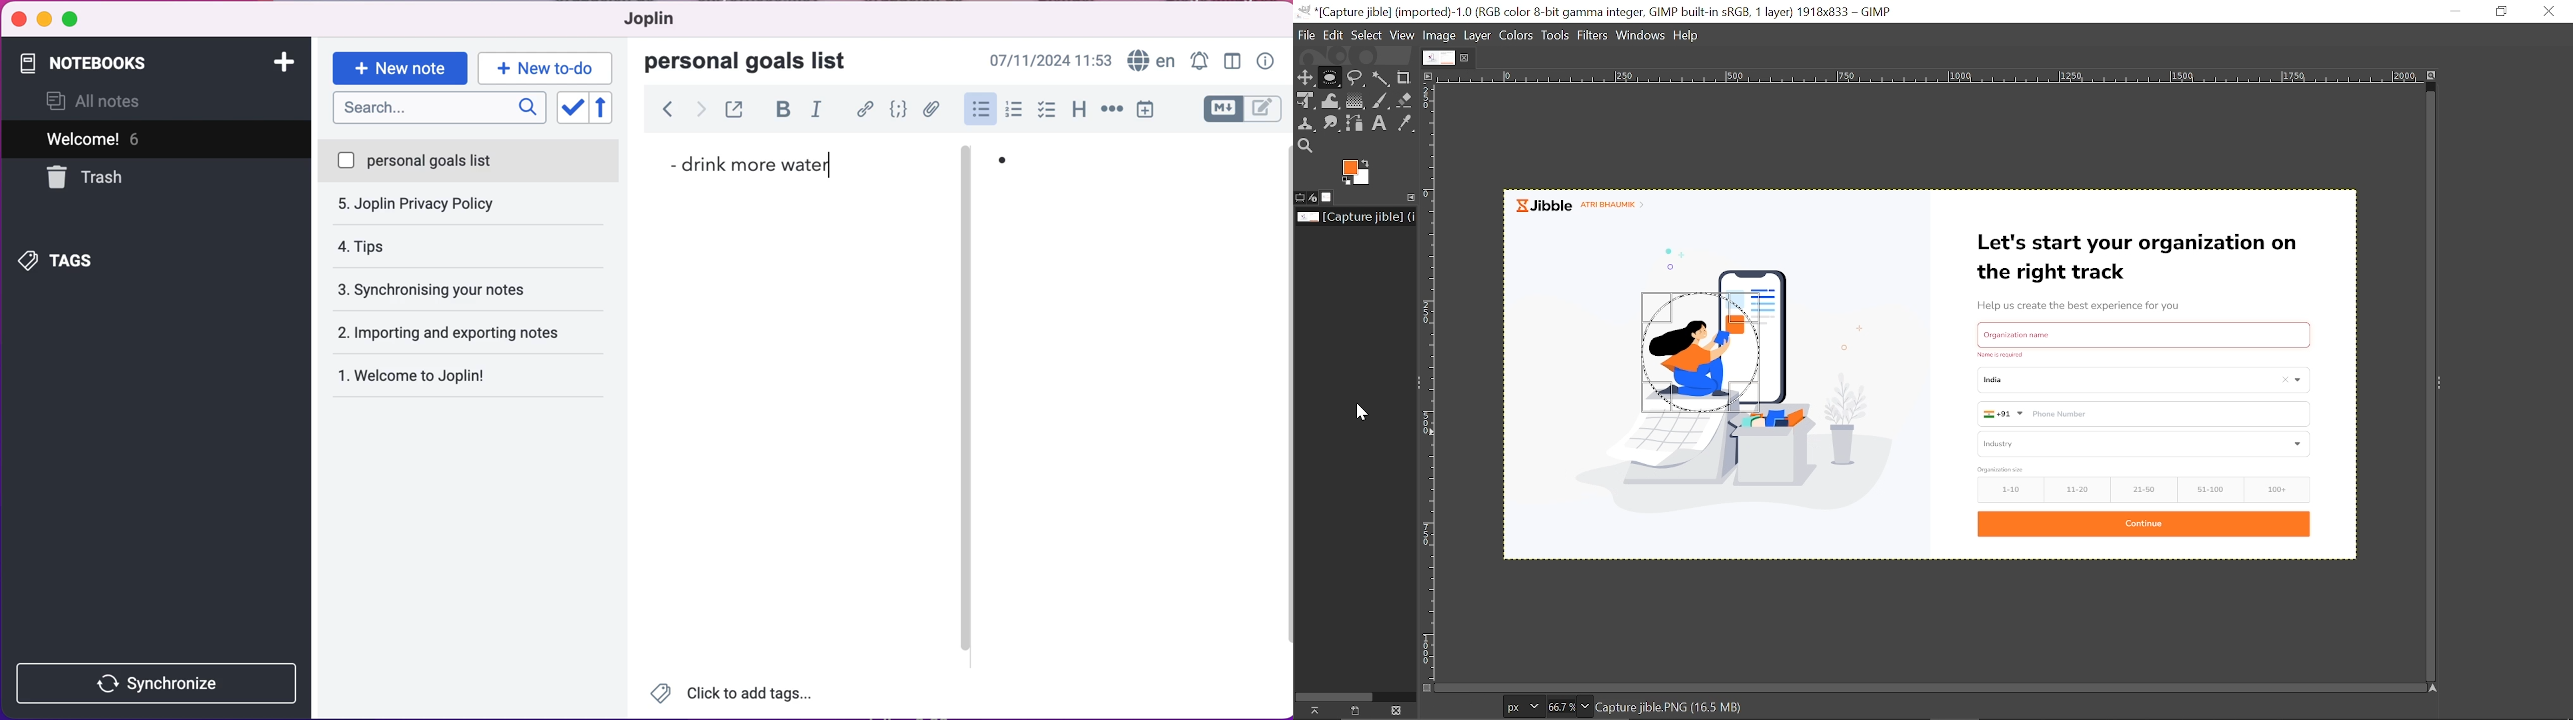  I want to click on Navigate the image display, so click(2431, 688).